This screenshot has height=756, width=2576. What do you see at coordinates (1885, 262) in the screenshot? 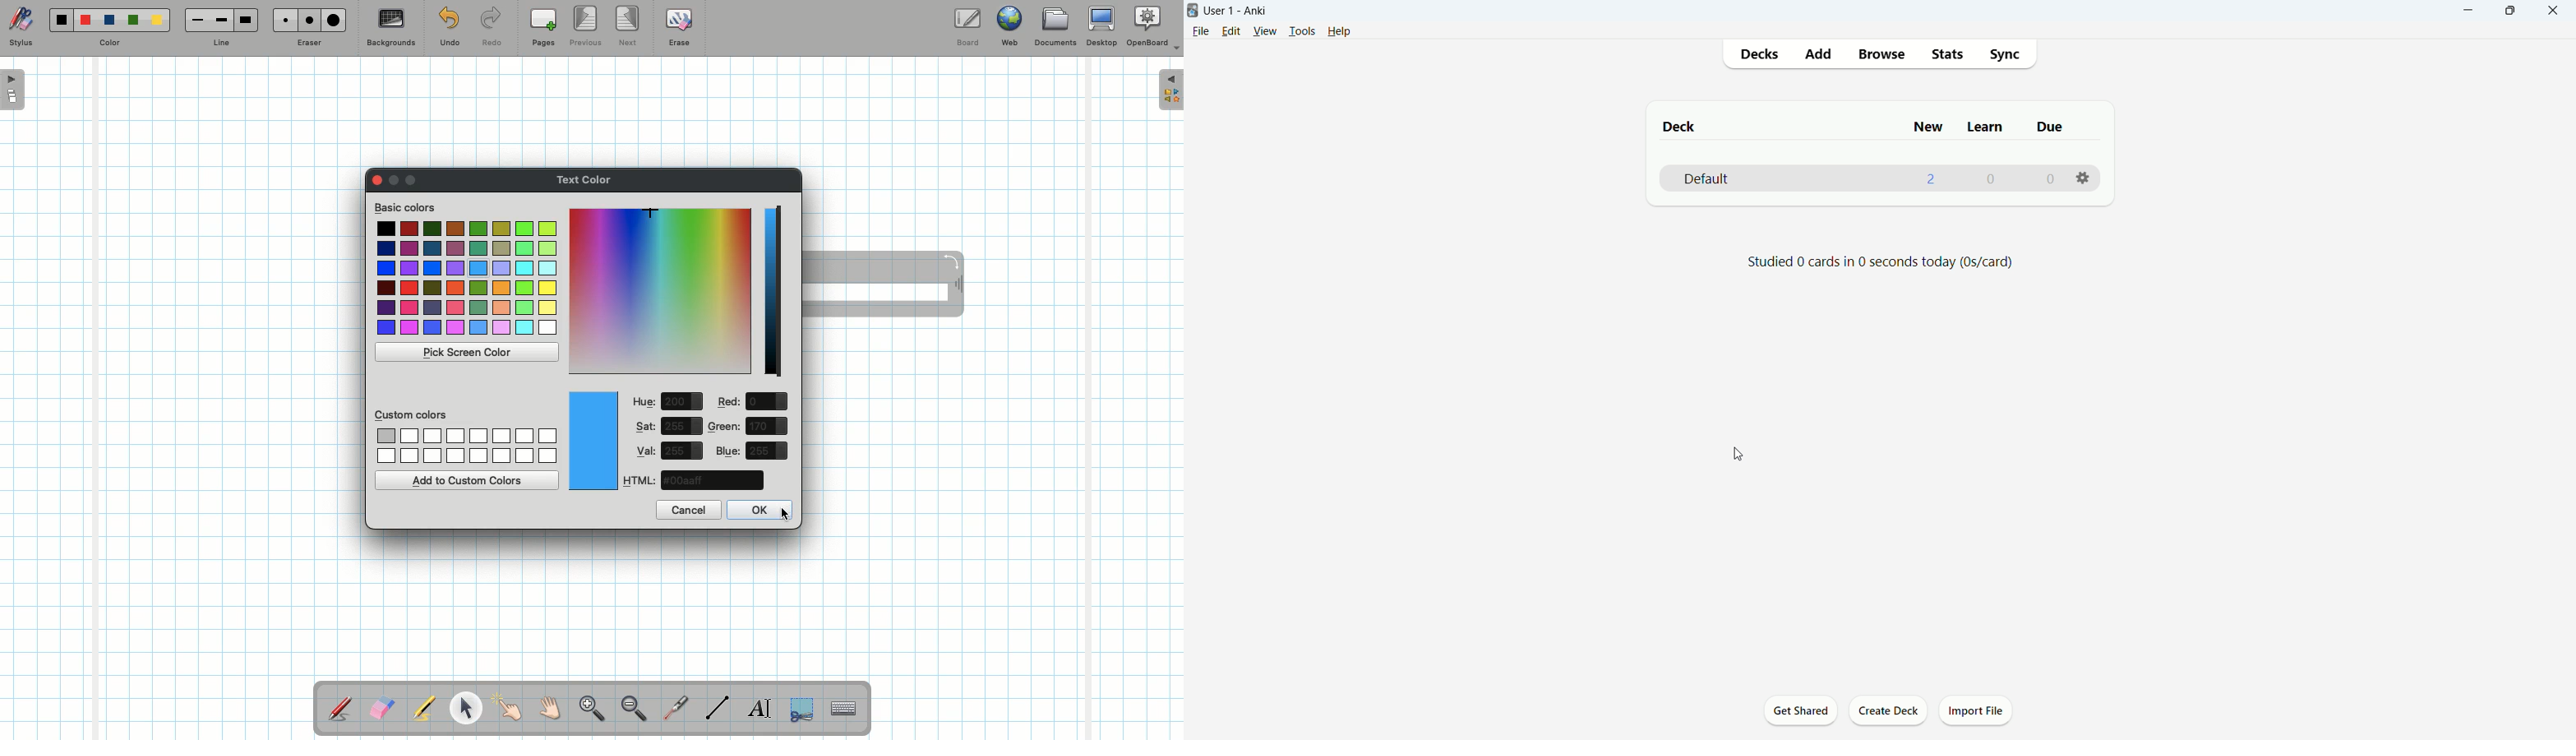
I see `text` at bounding box center [1885, 262].